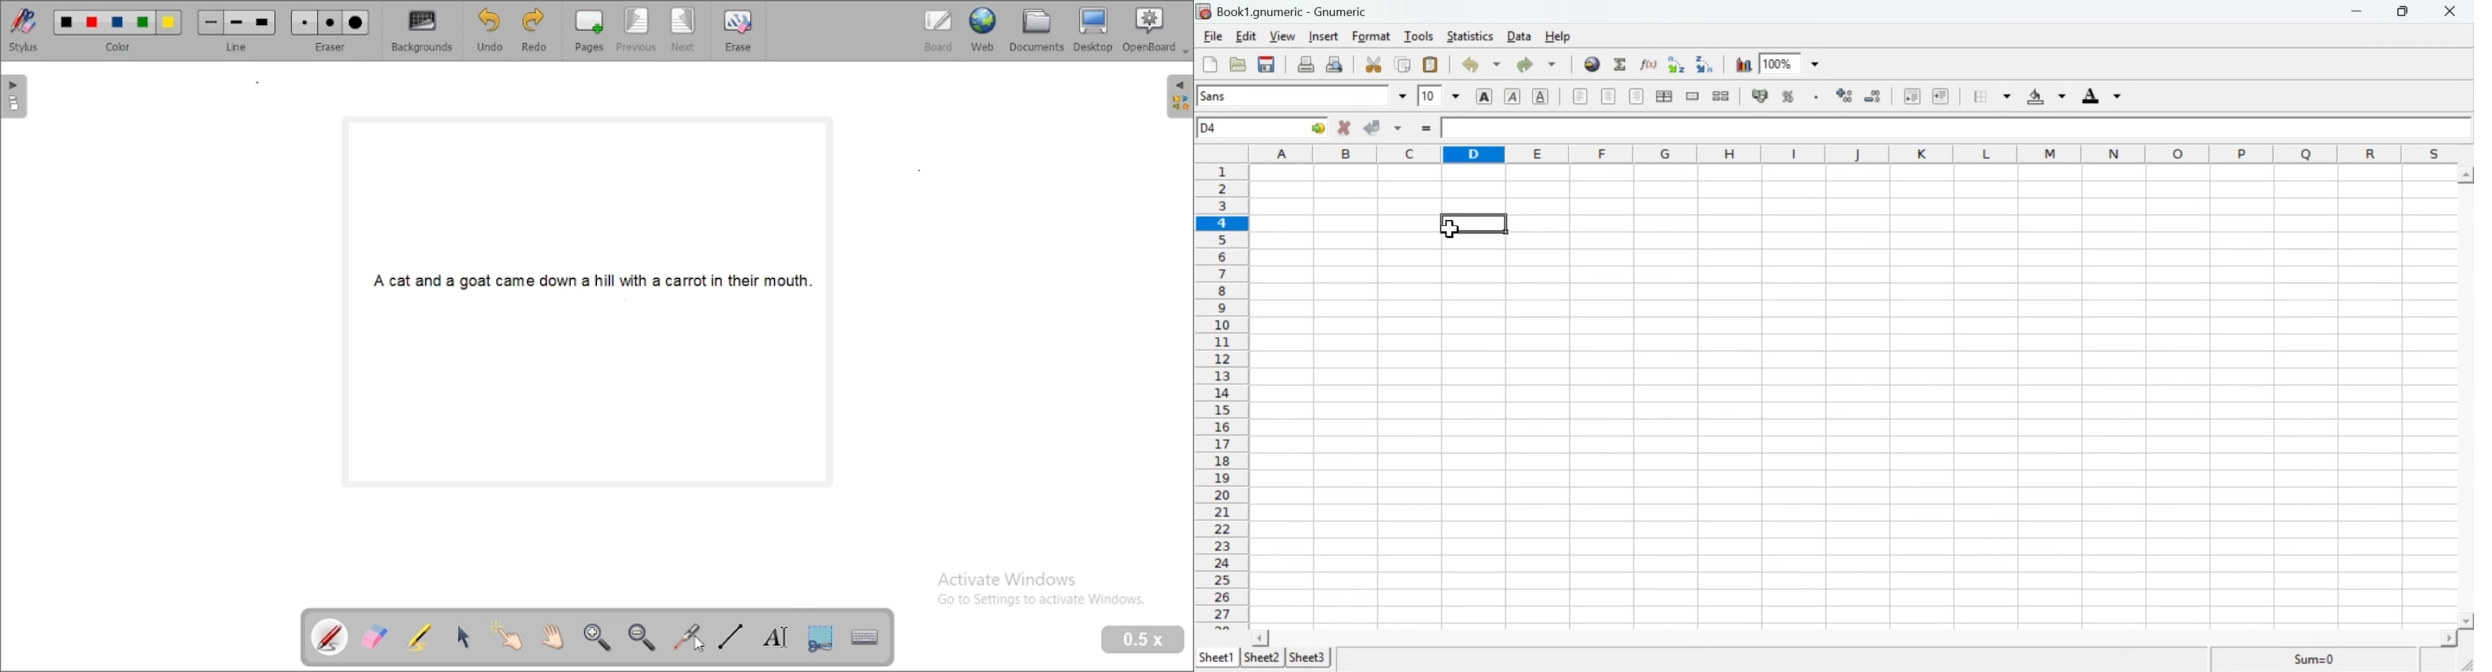 The height and width of the screenshot is (672, 2492). What do you see at coordinates (1262, 637) in the screenshot?
I see `scroll left` at bounding box center [1262, 637].